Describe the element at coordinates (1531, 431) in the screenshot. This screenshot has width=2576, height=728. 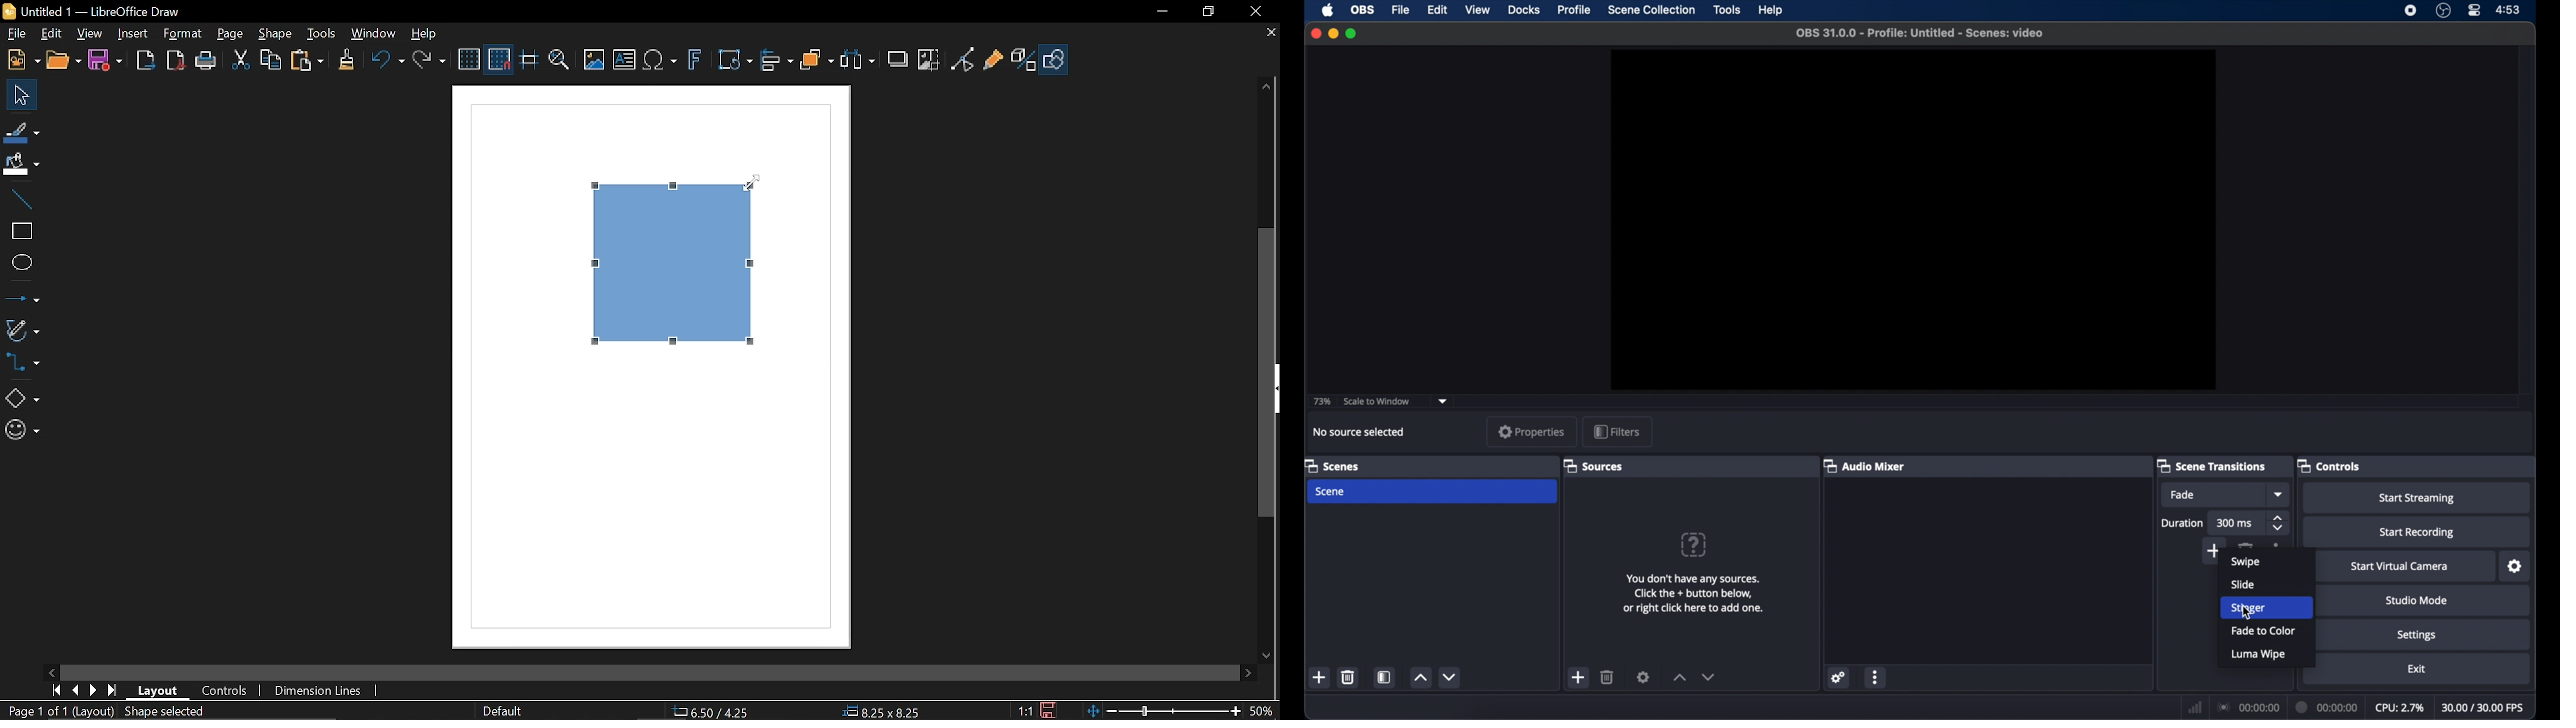
I see `properties` at that location.